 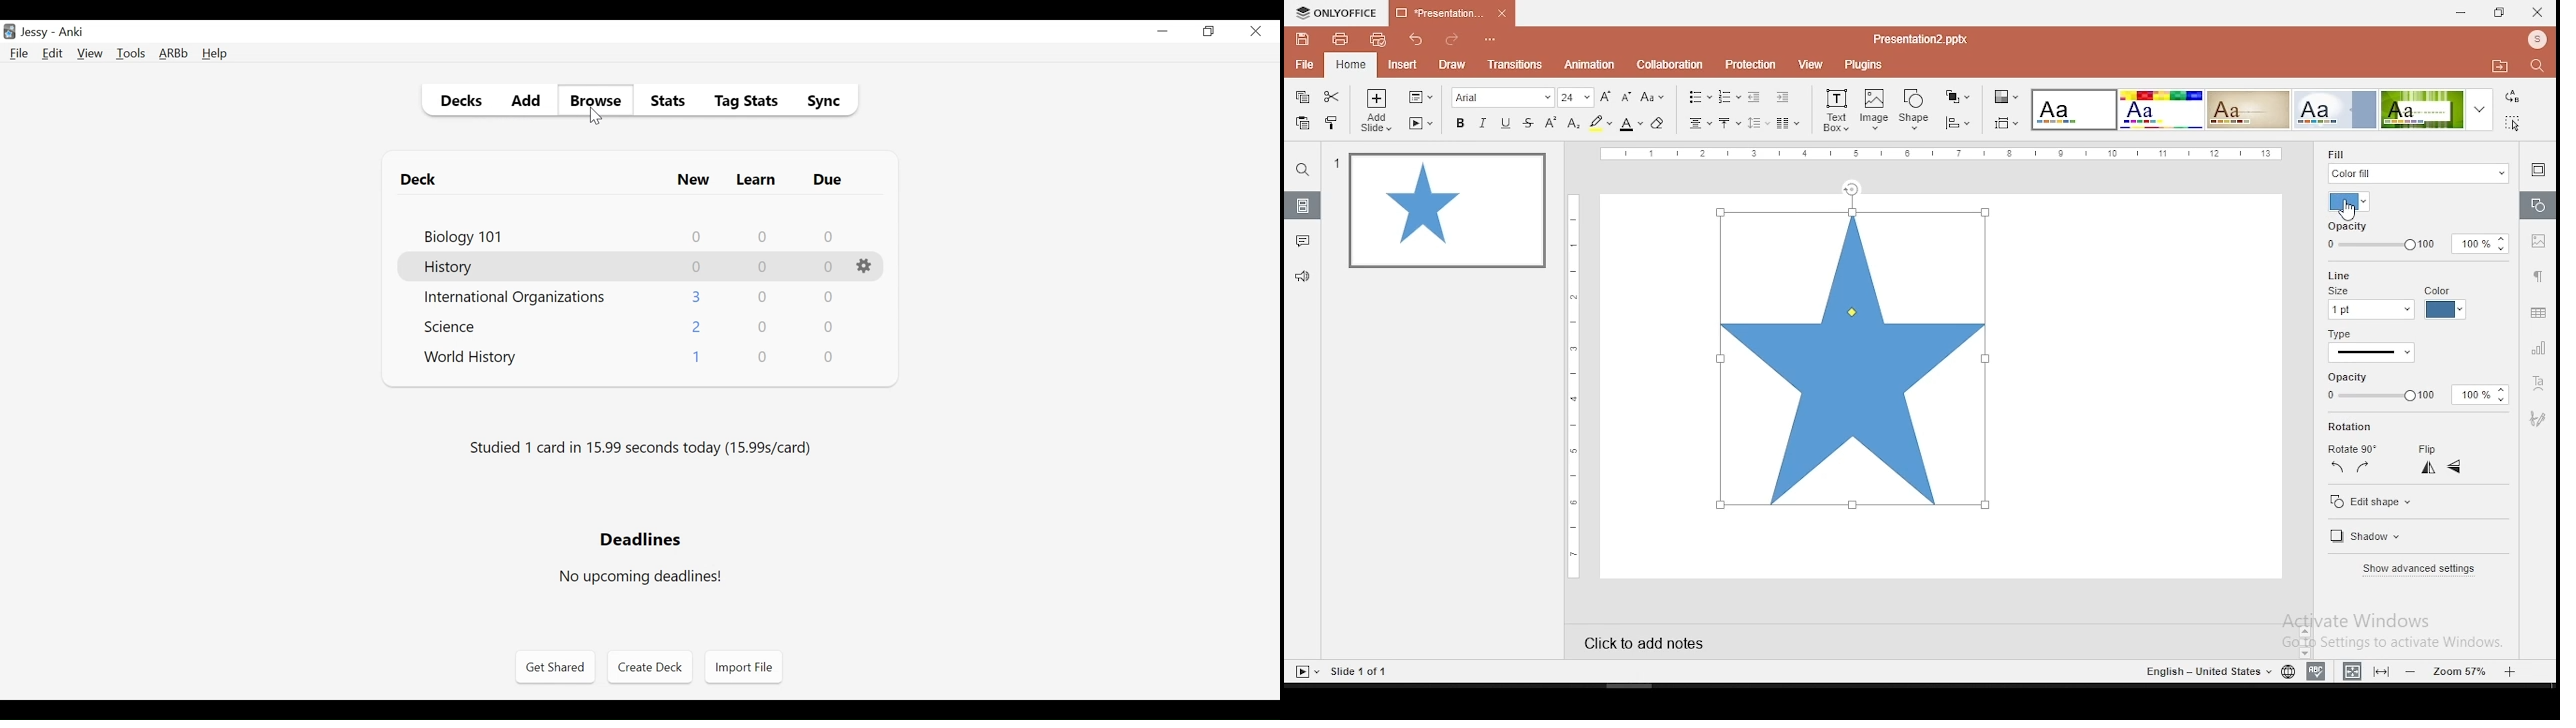 I want to click on Restore, so click(x=1211, y=31).